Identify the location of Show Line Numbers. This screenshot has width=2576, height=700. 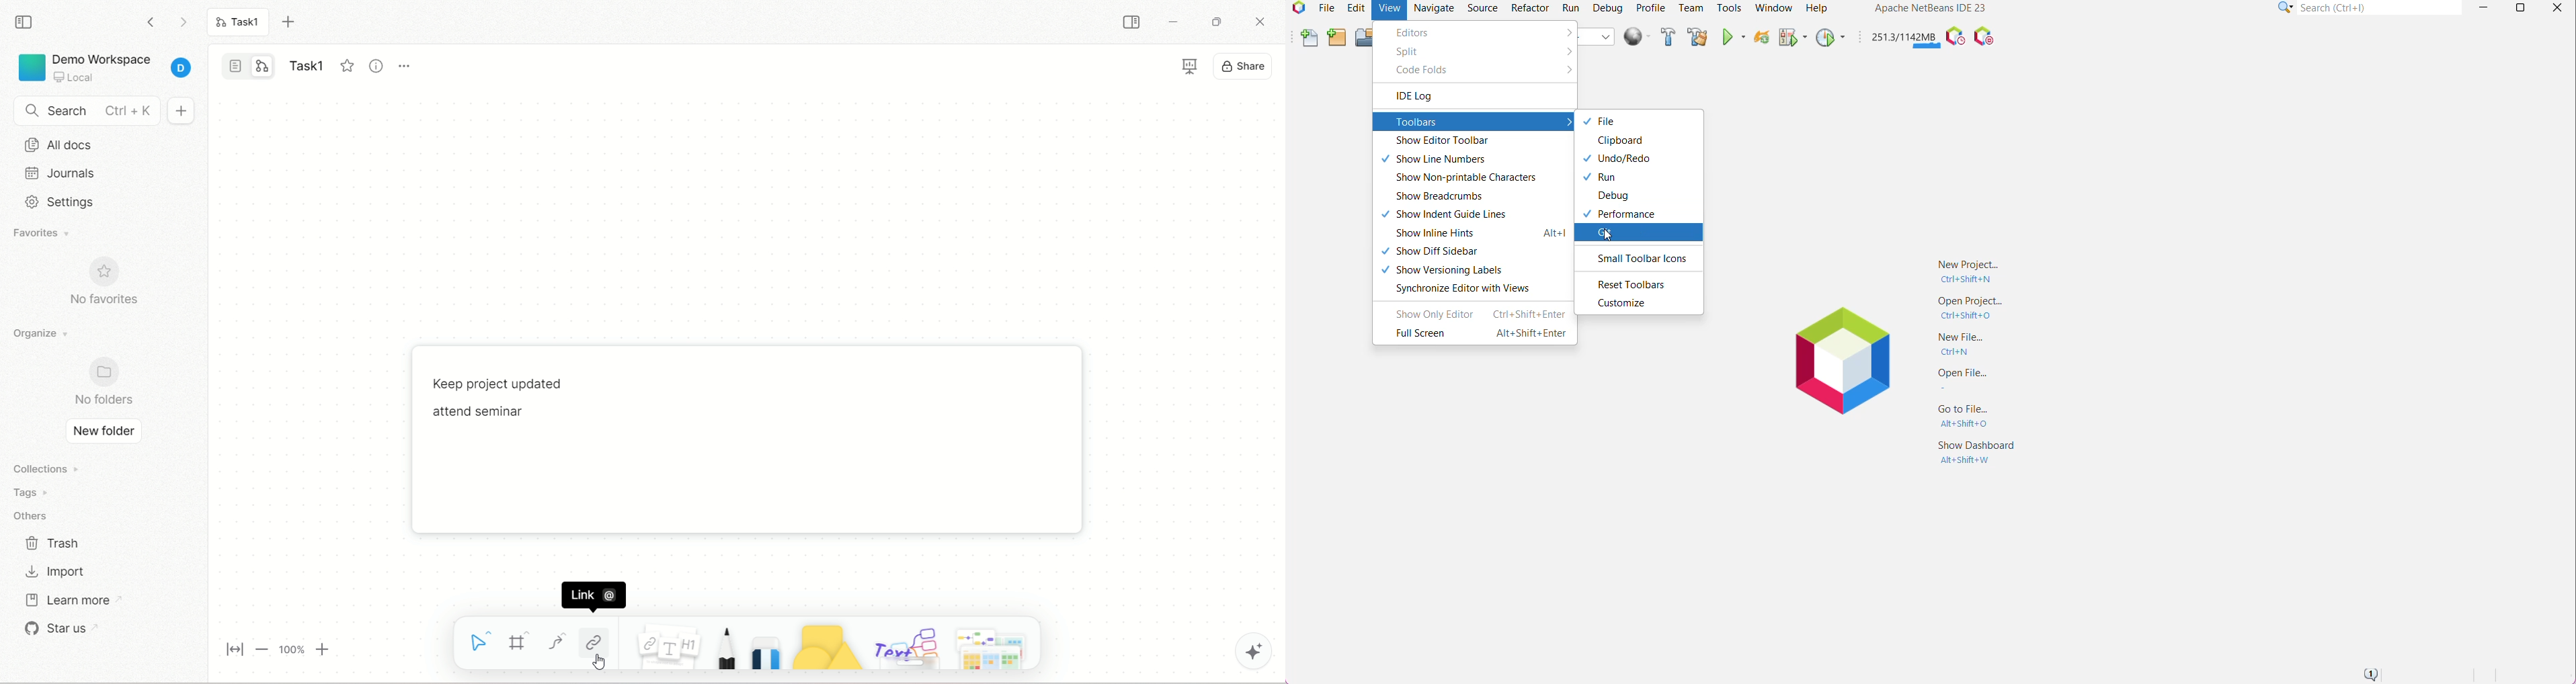
(1451, 161).